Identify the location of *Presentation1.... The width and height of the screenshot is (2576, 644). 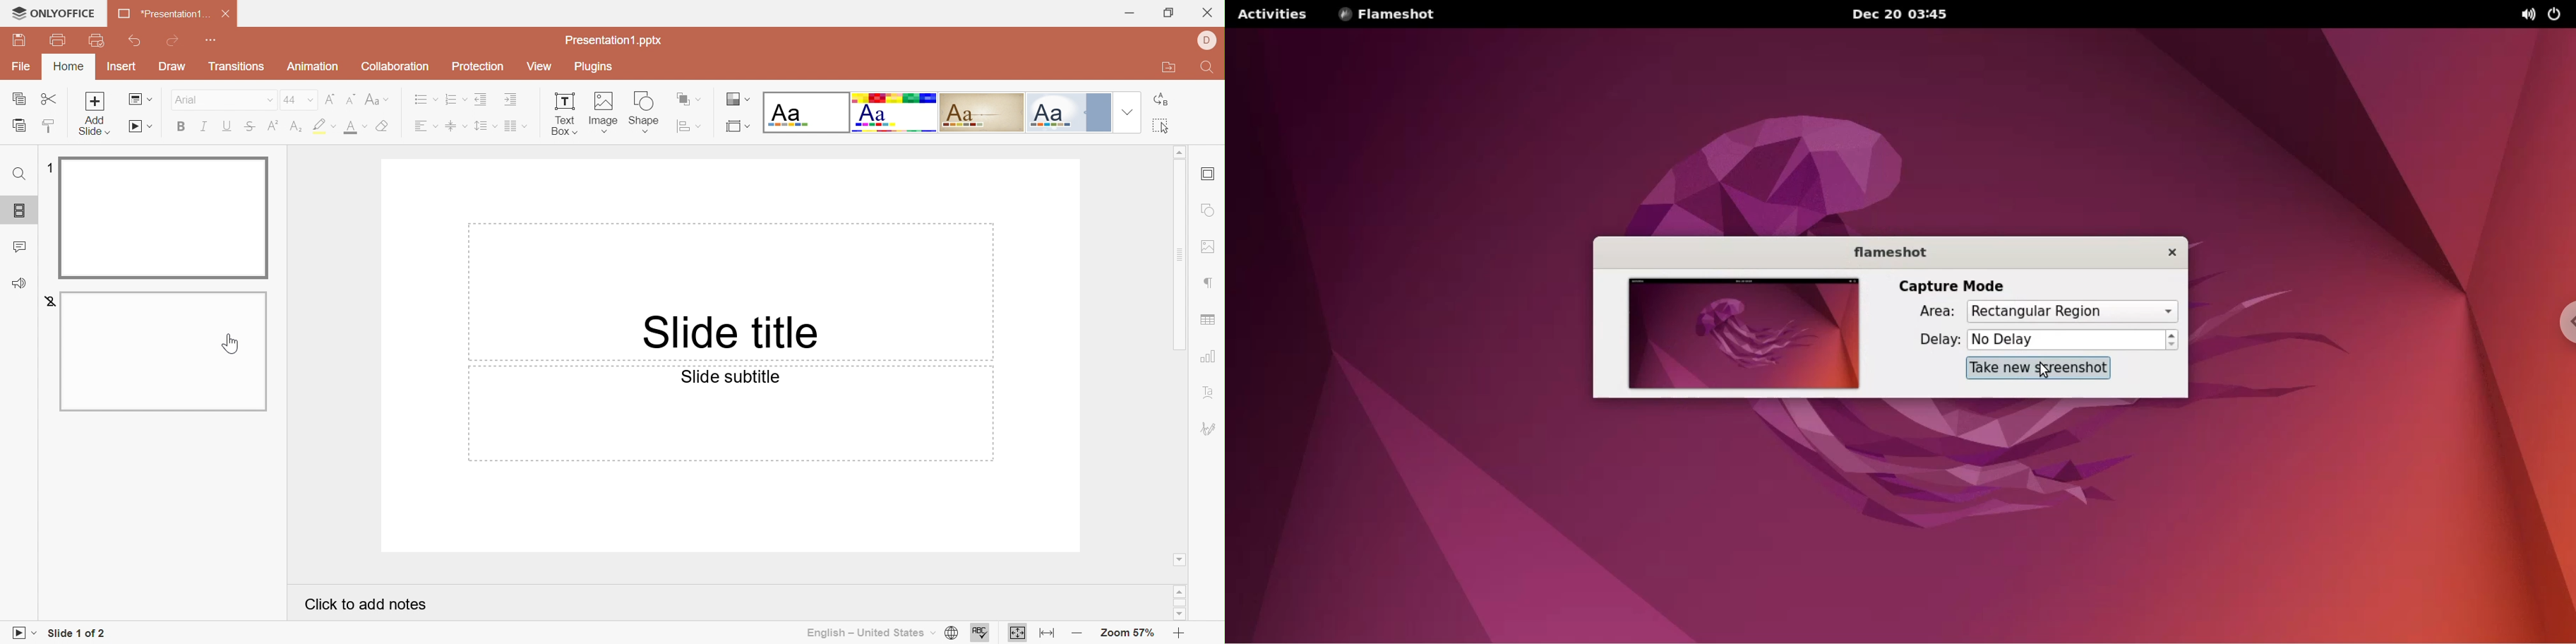
(162, 14).